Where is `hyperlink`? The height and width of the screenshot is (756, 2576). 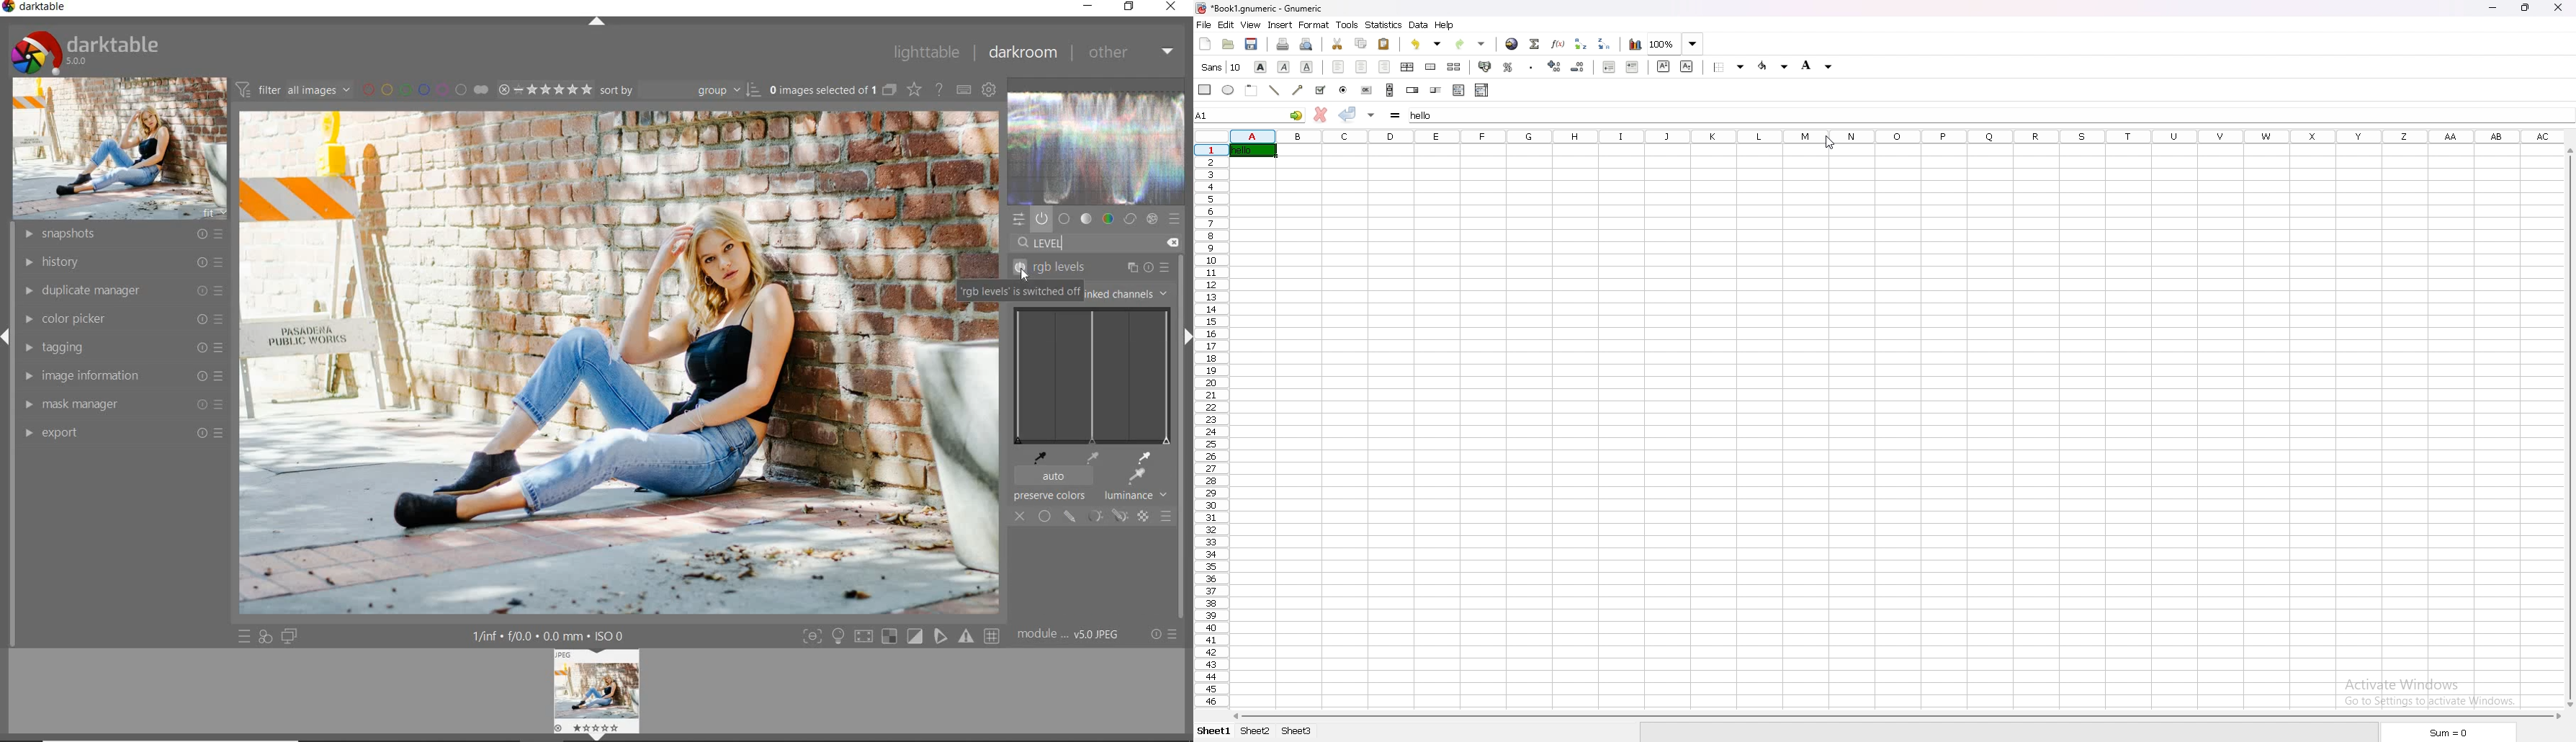
hyperlink is located at coordinates (1513, 44).